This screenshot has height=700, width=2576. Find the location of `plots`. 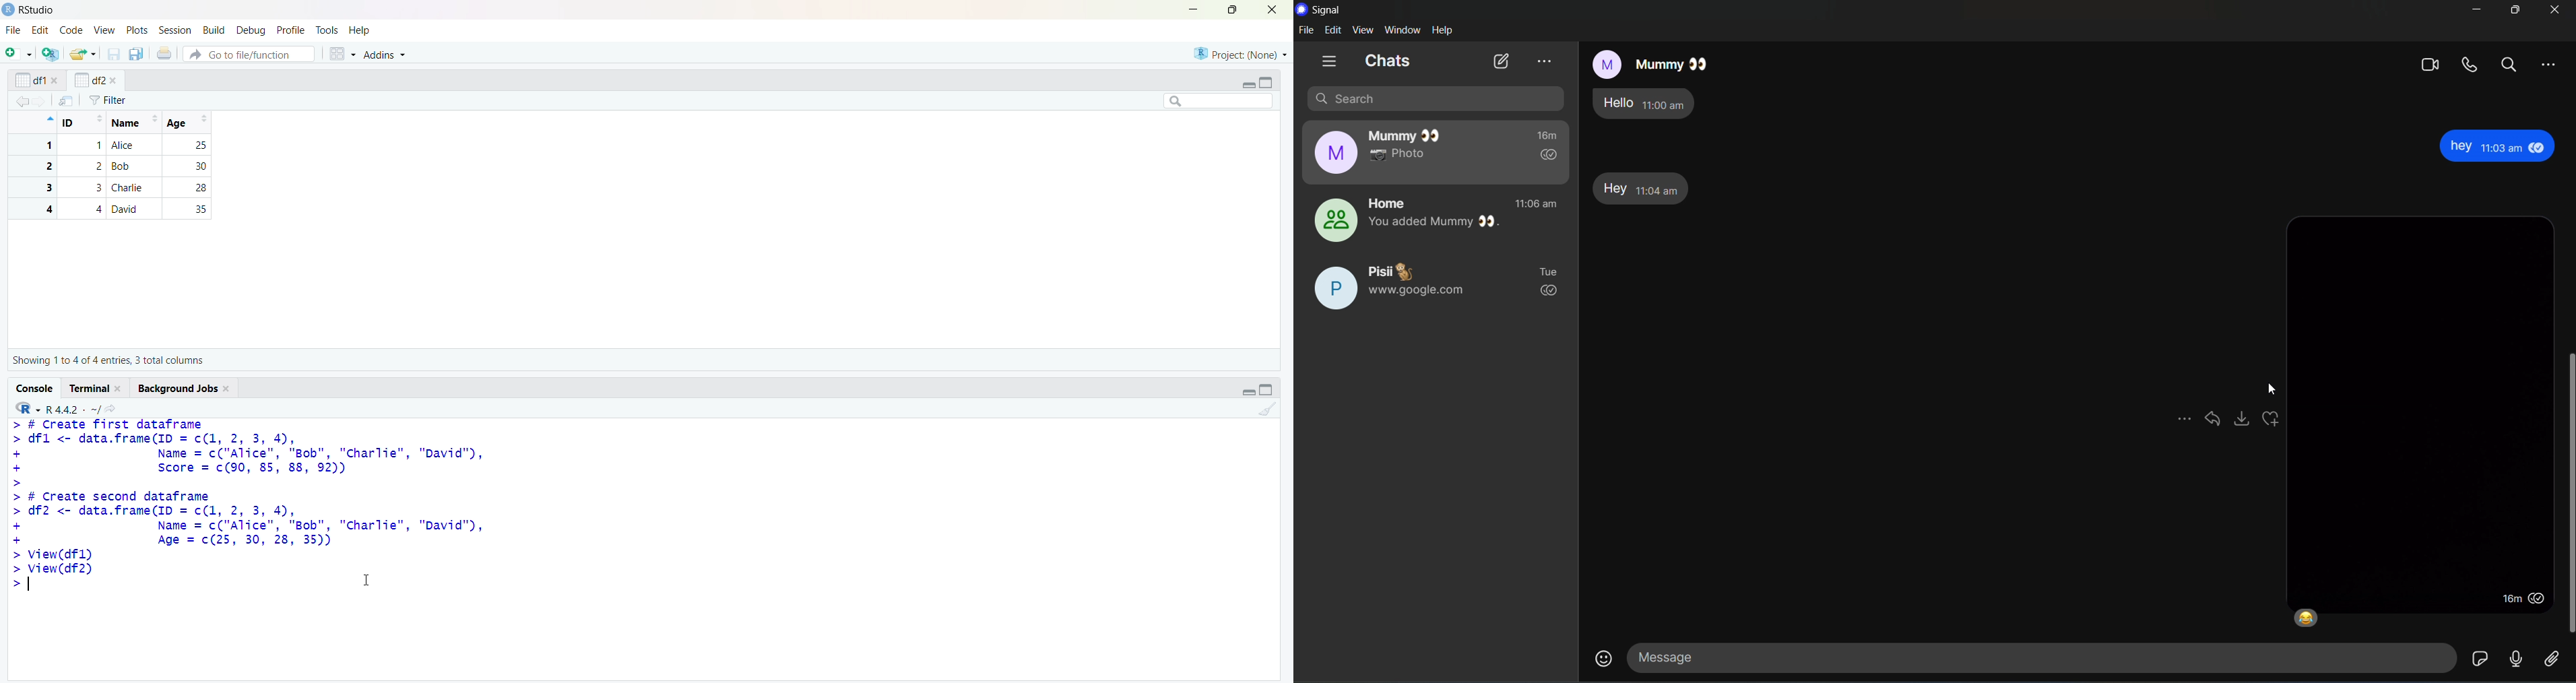

plots is located at coordinates (139, 31).